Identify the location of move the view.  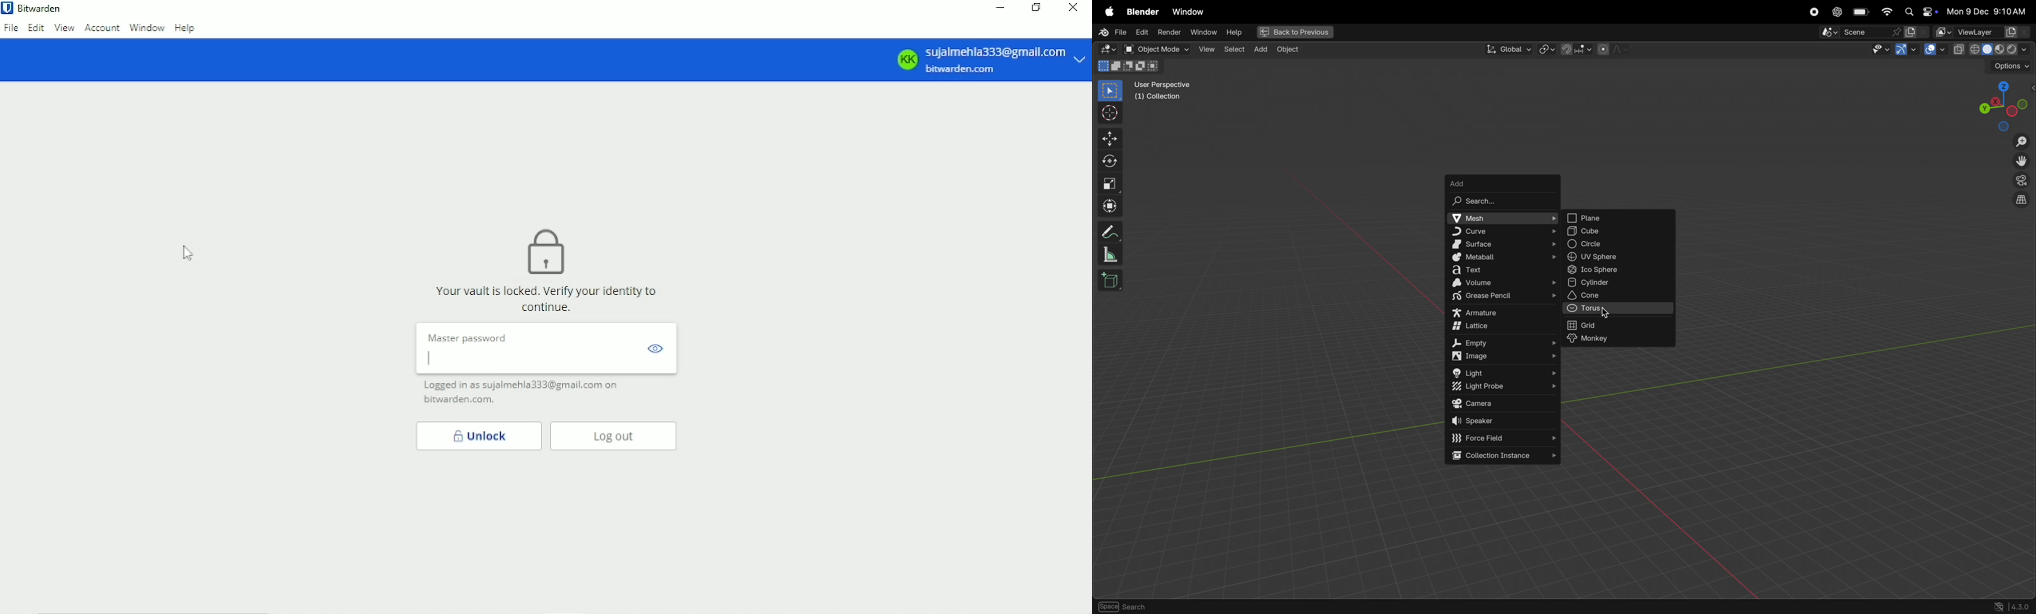
(2020, 162).